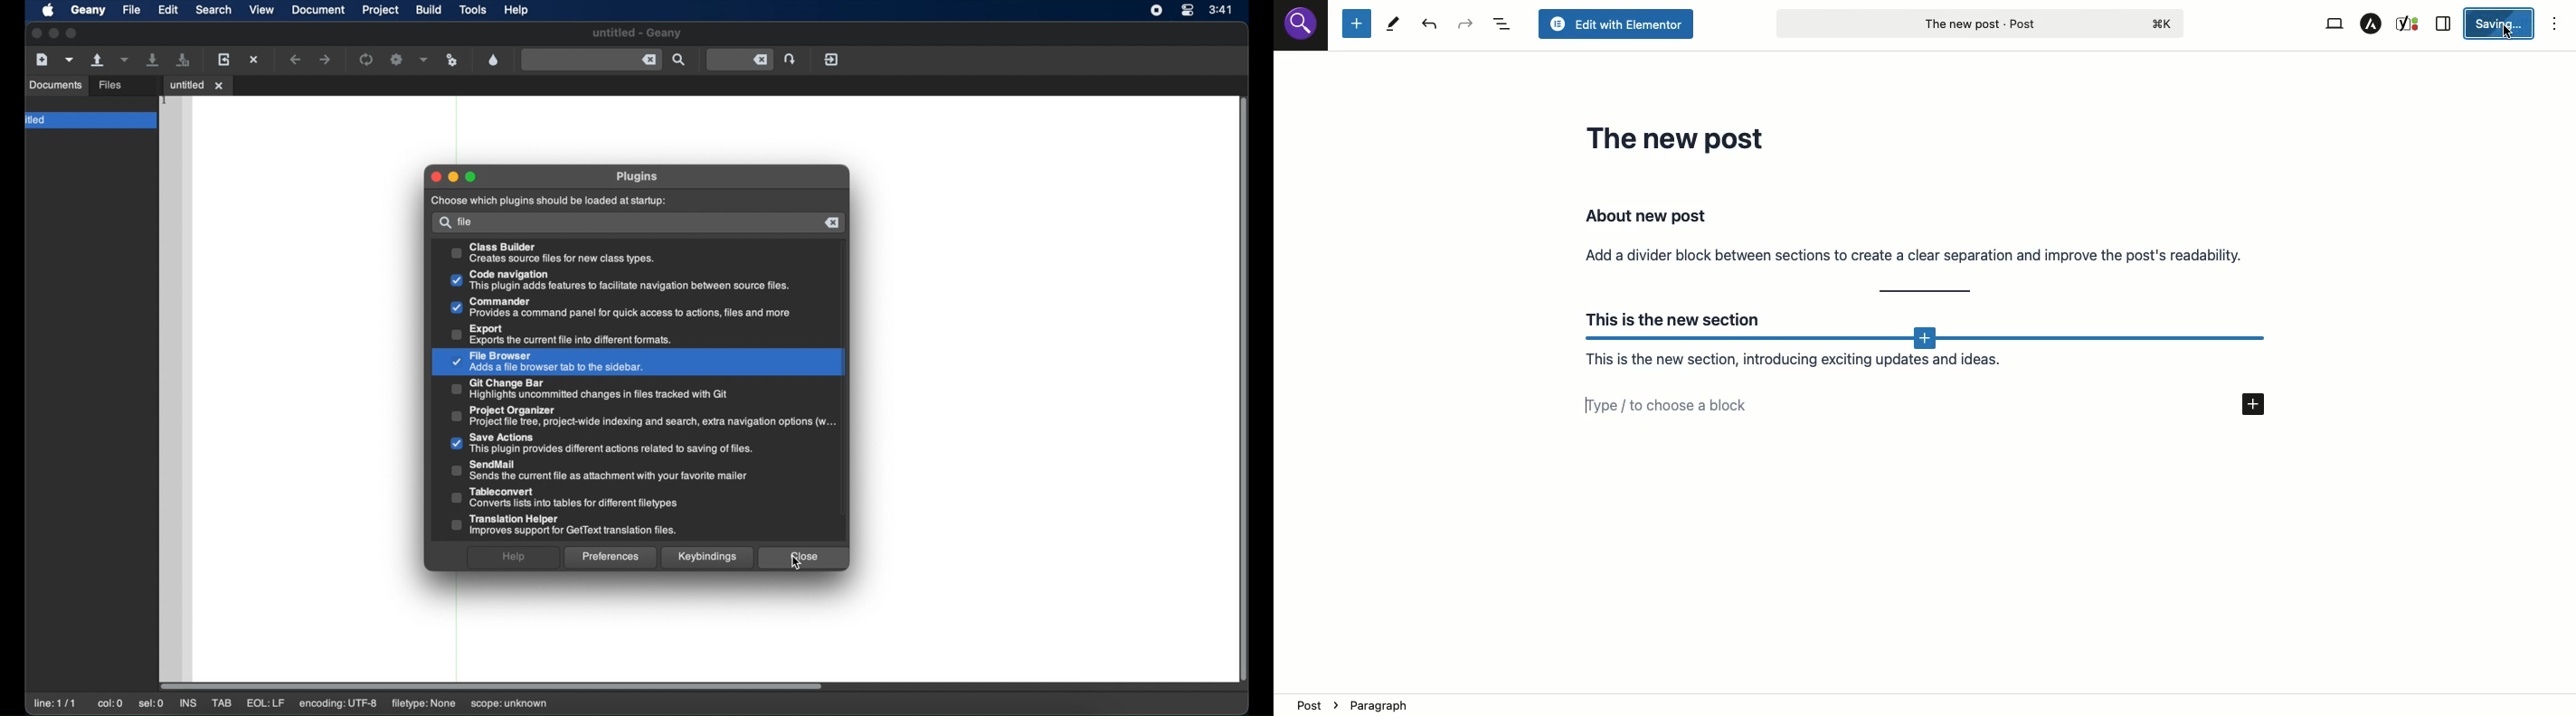  What do you see at coordinates (1504, 24) in the screenshot?
I see `Document overview` at bounding box center [1504, 24].